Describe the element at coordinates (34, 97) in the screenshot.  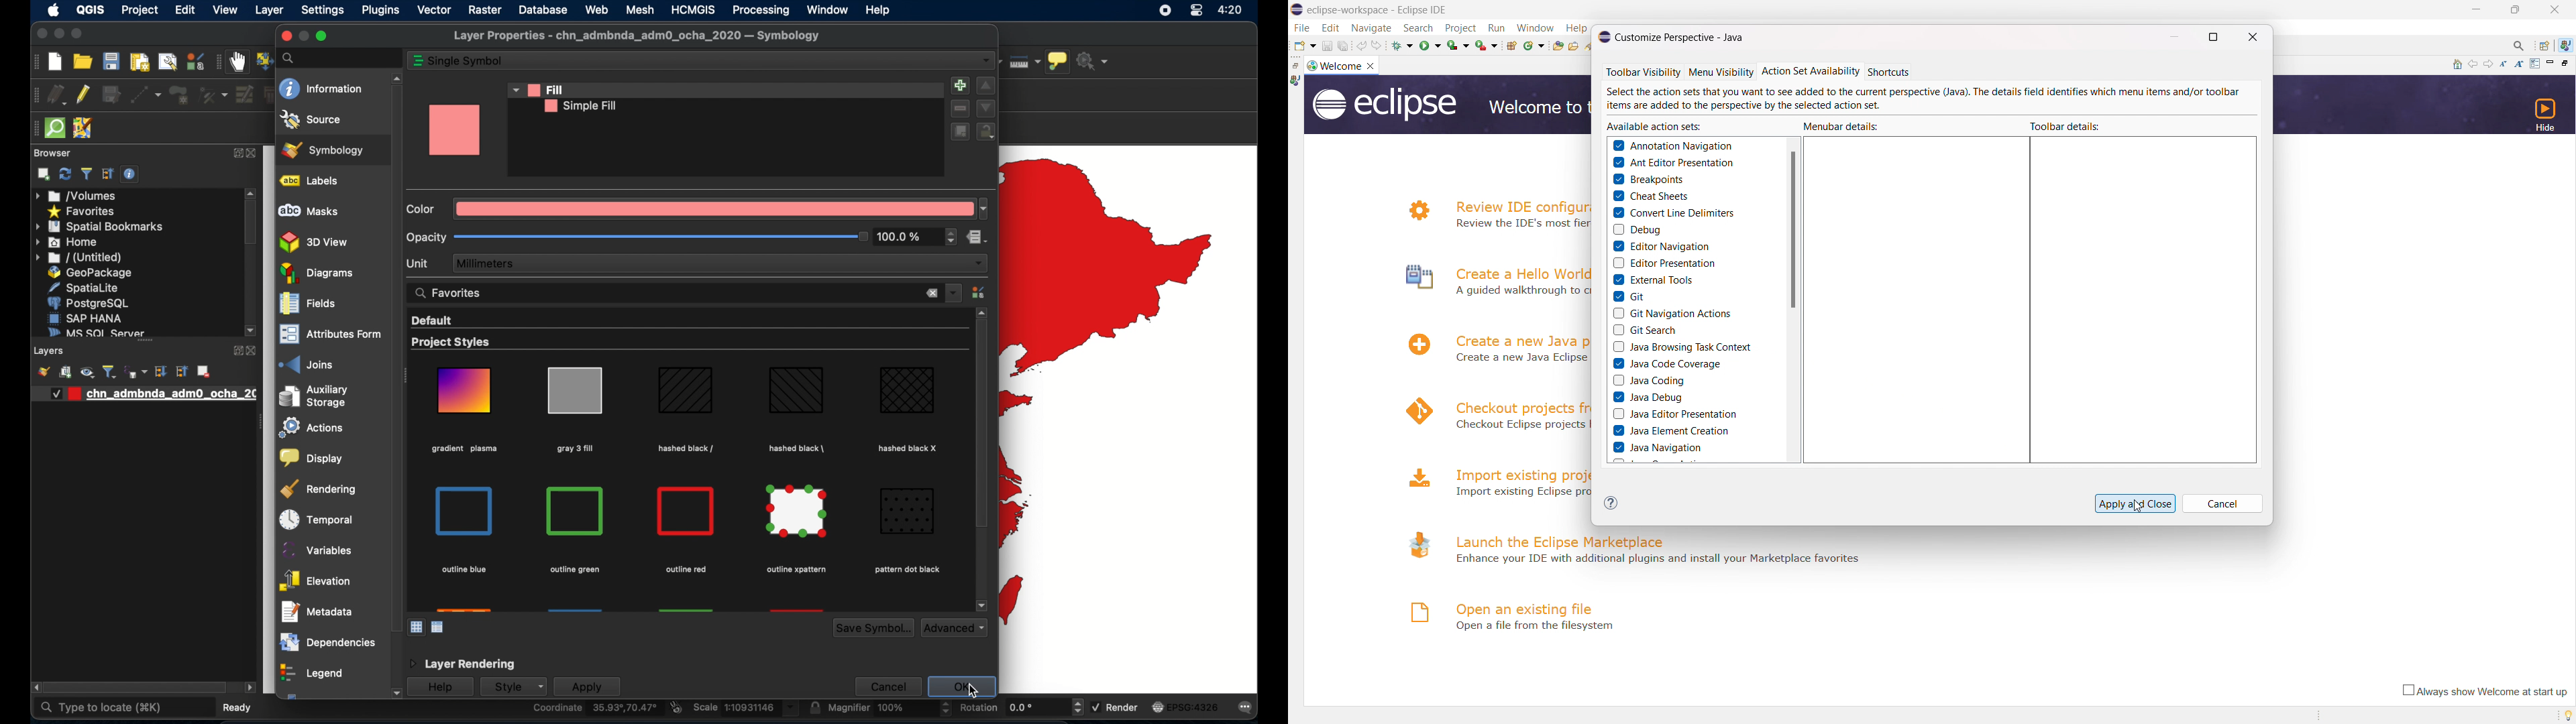
I see `digitizing toolbar` at that location.